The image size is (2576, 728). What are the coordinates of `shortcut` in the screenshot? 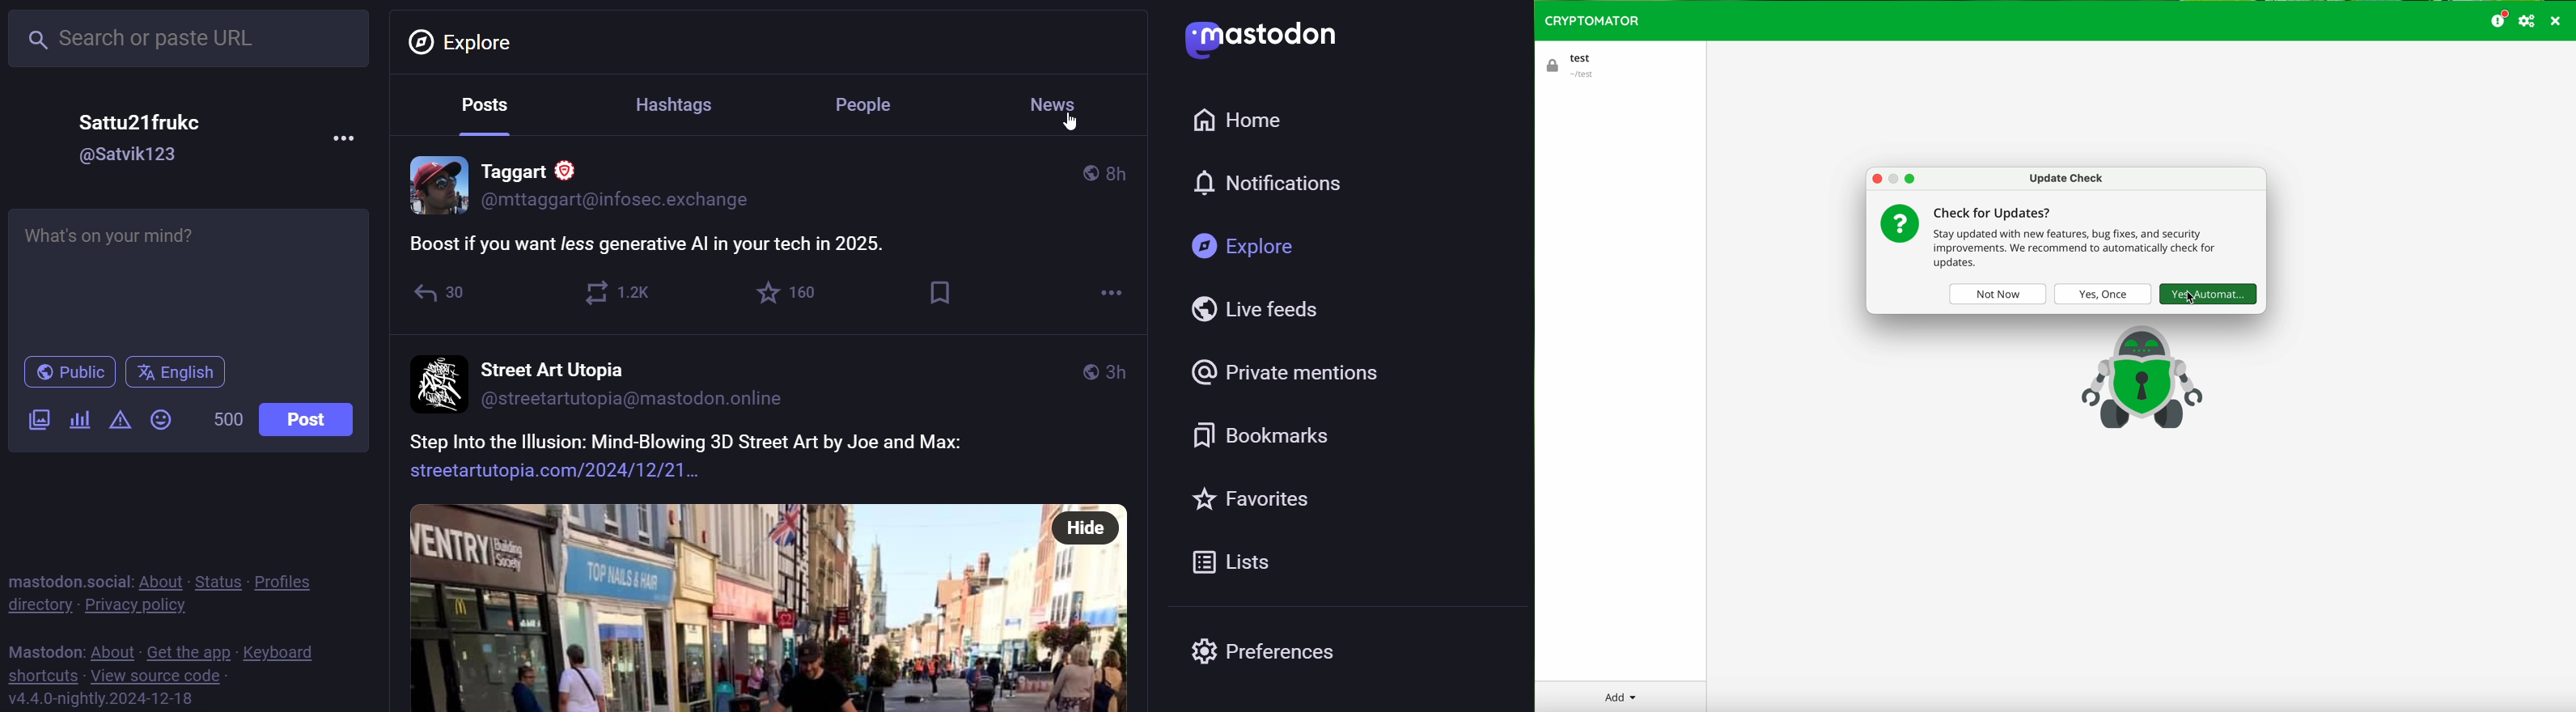 It's located at (44, 676).